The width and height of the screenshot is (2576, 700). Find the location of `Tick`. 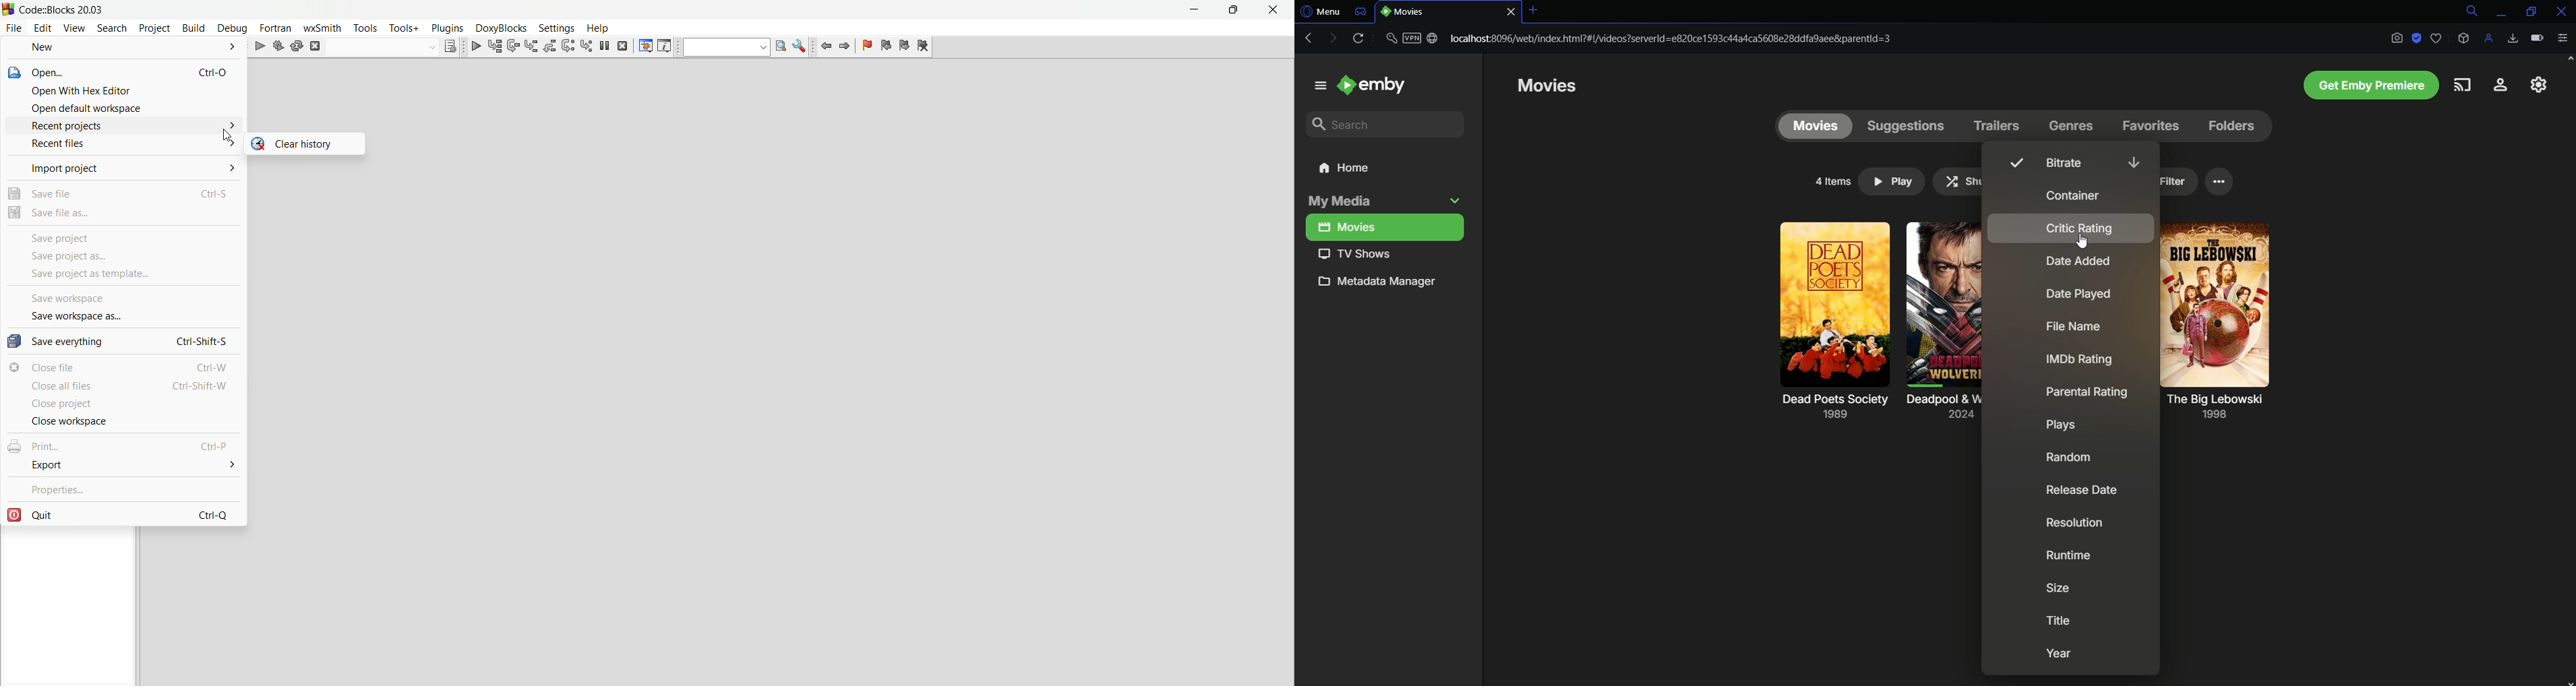

Tick is located at coordinates (2015, 162).